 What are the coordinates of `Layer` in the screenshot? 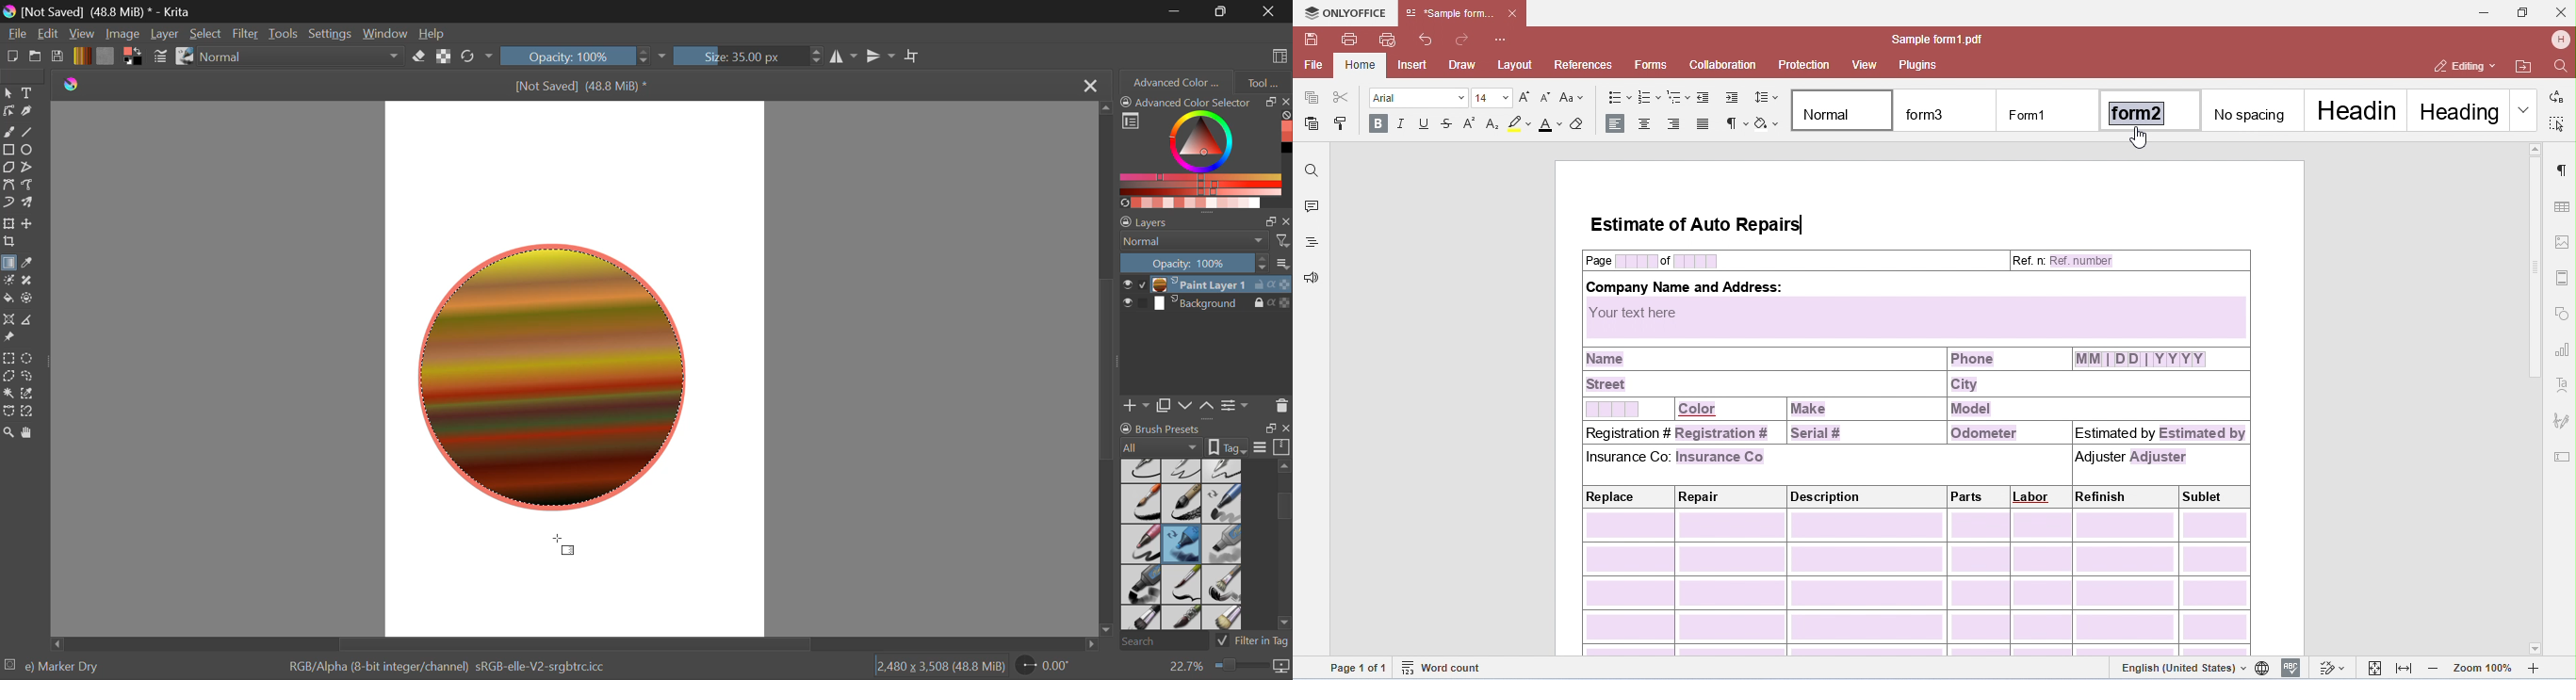 It's located at (164, 34).